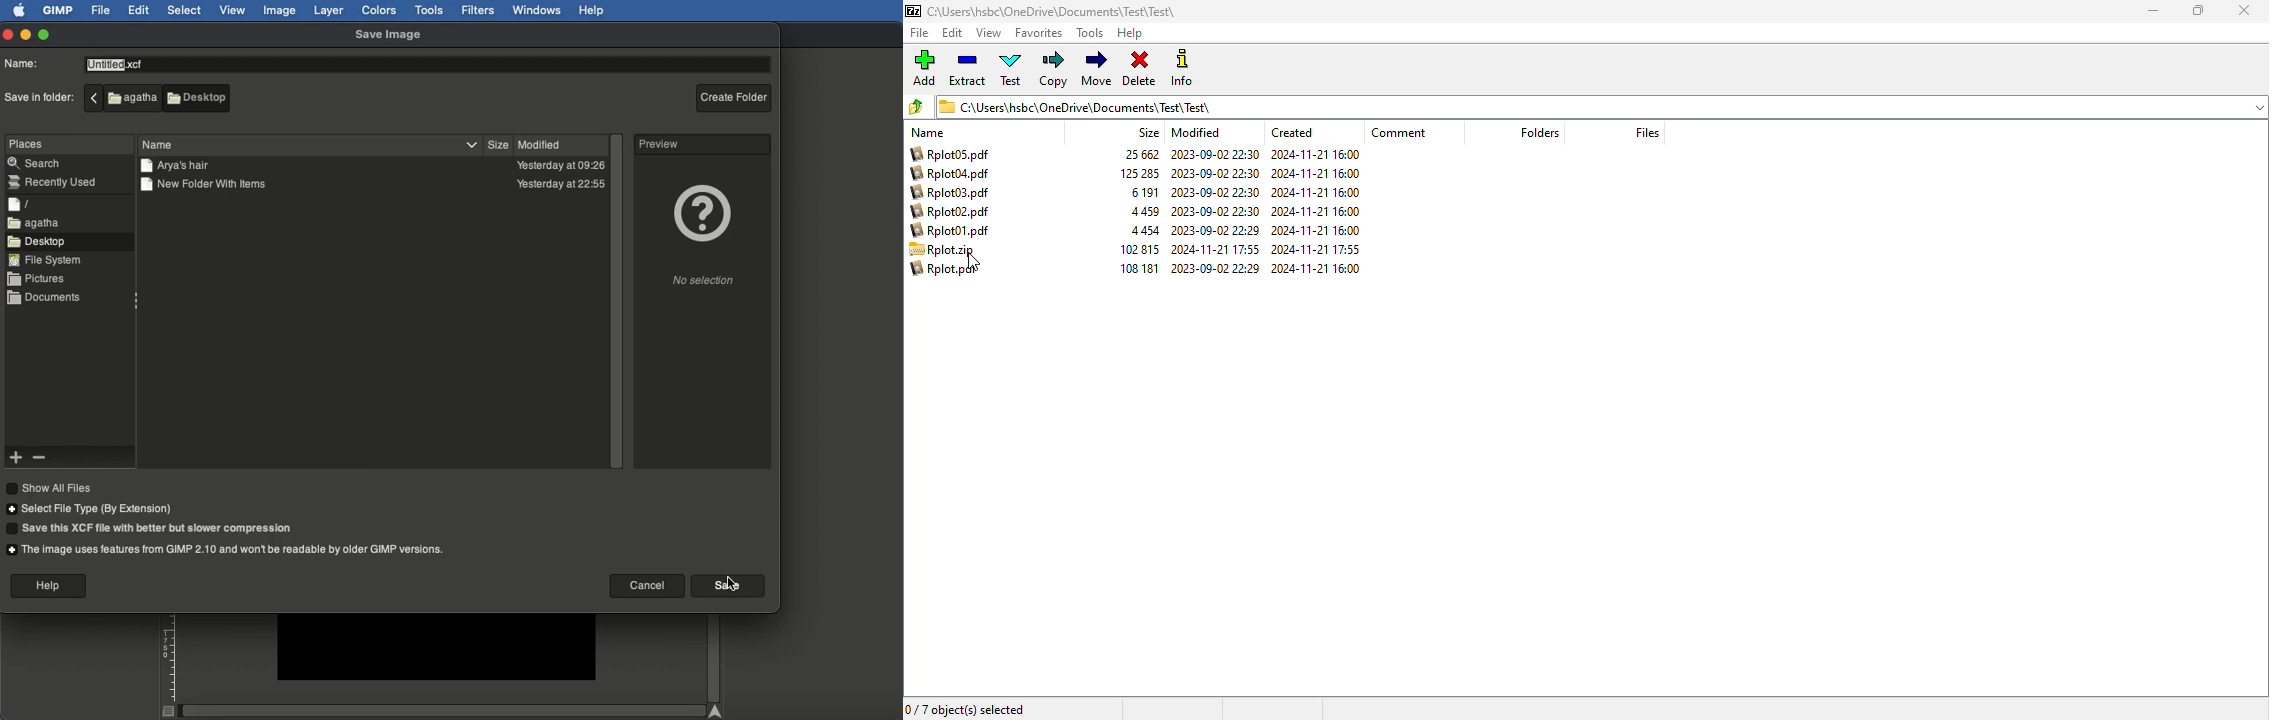 The height and width of the screenshot is (728, 2296). I want to click on Save, so click(725, 586).